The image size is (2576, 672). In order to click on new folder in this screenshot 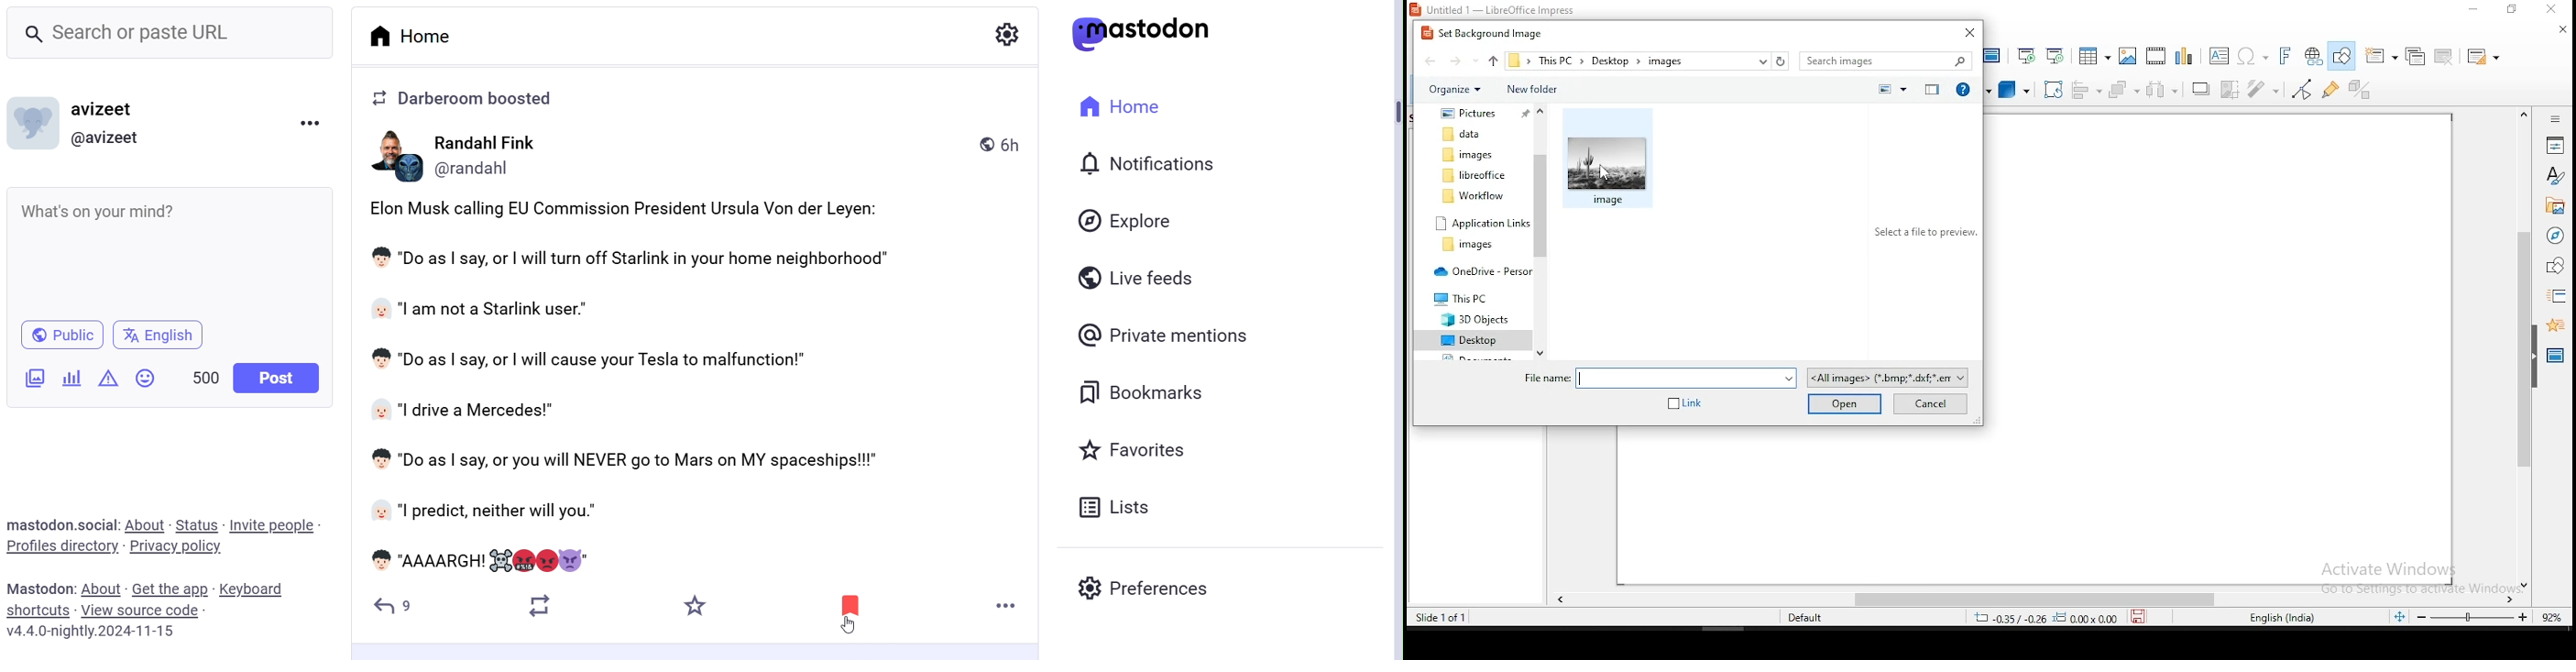, I will do `click(1535, 89)`.